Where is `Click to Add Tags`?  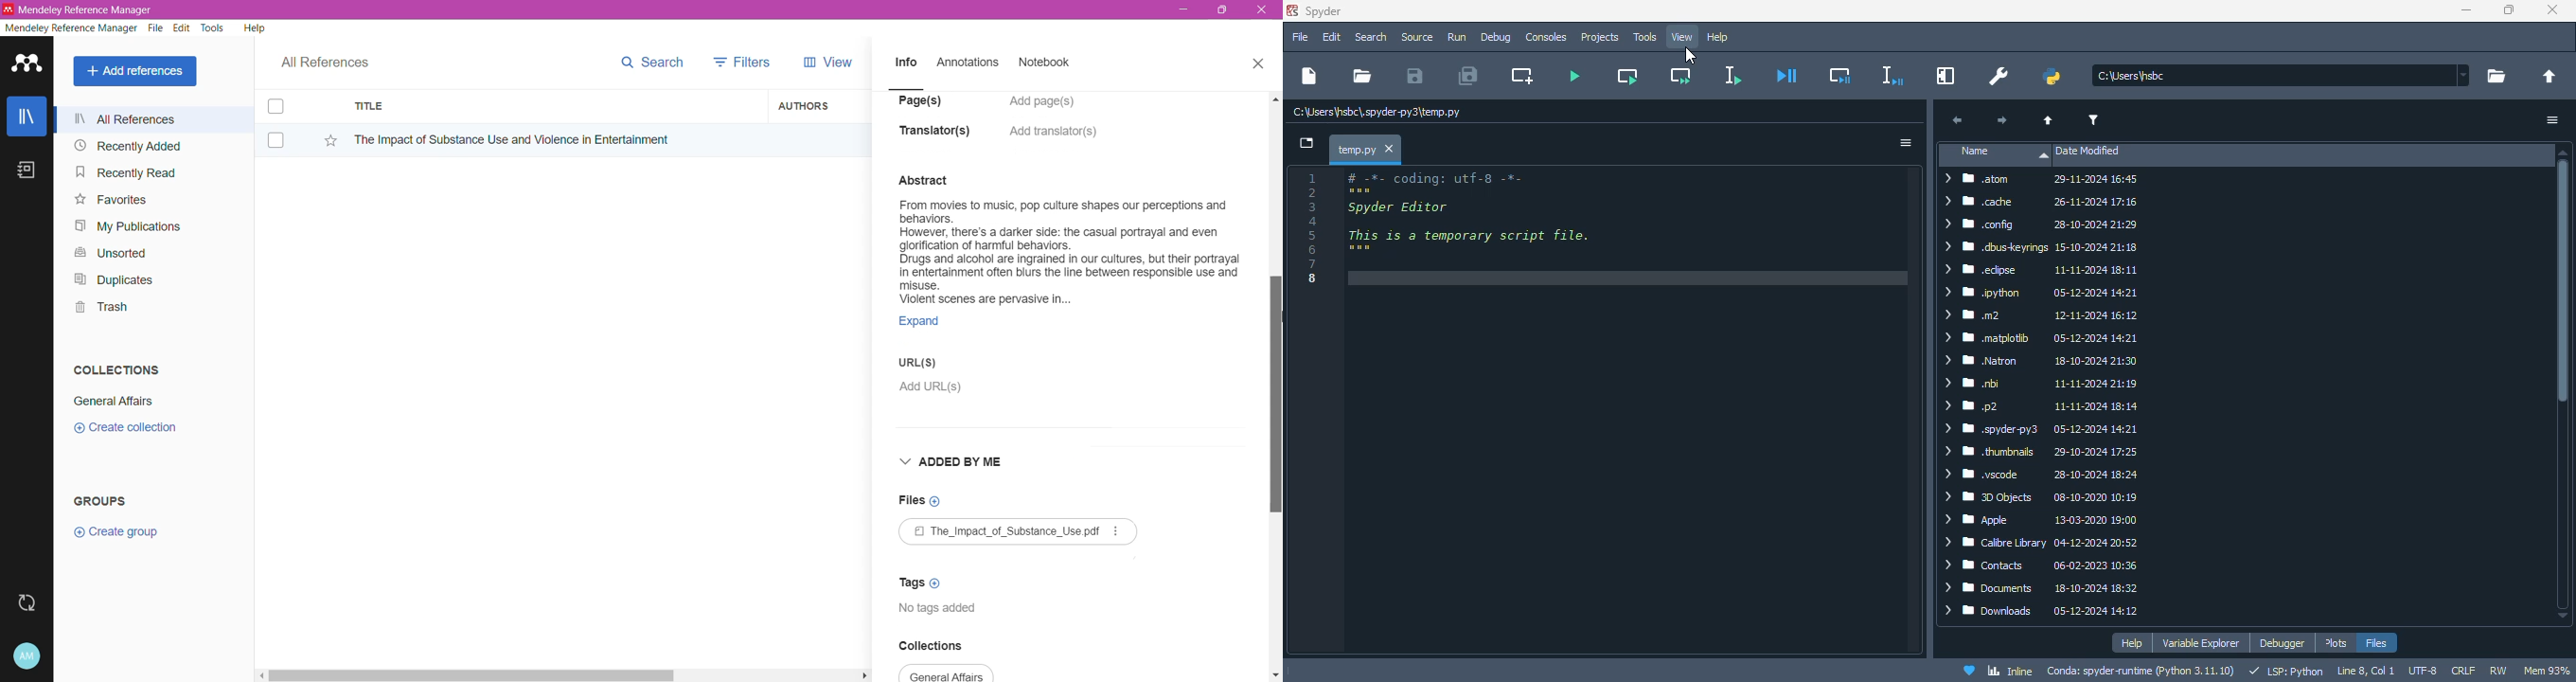
Click to Add Tags is located at coordinates (928, 579).